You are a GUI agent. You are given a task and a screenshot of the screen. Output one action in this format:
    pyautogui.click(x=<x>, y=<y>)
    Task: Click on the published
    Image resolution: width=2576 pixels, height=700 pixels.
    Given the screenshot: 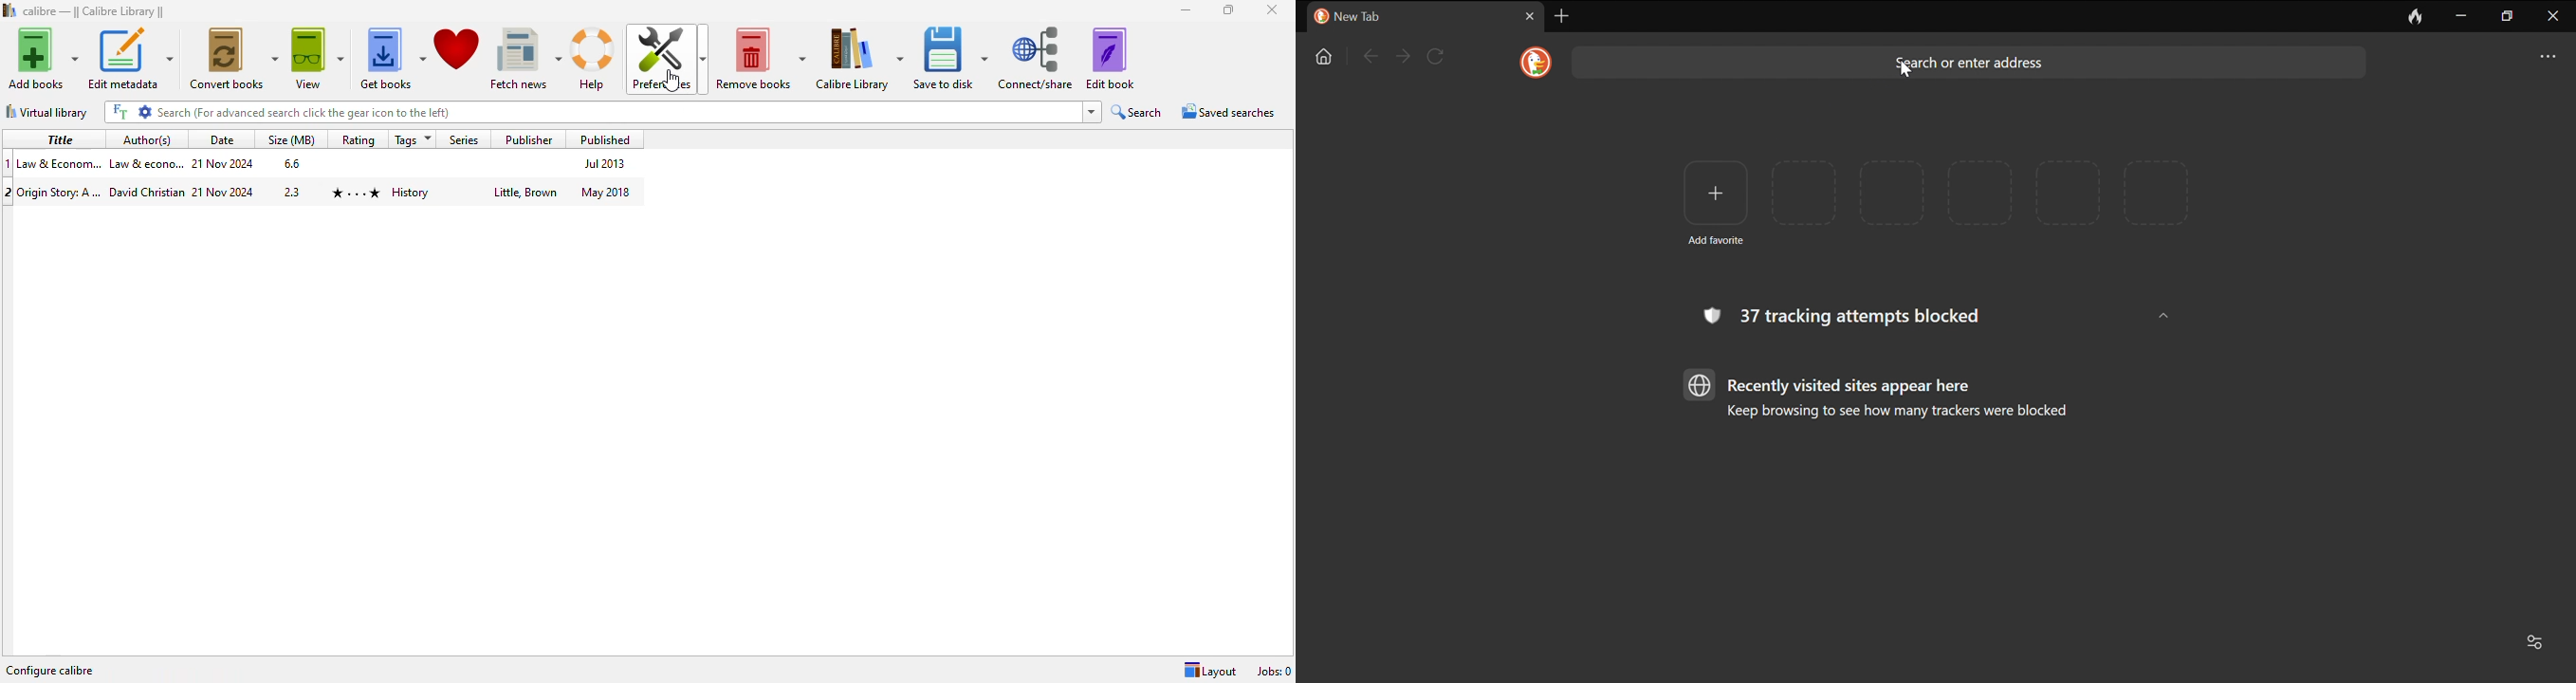 What is the action you would take?
    pyautogui.click(x=603, y=138)
    